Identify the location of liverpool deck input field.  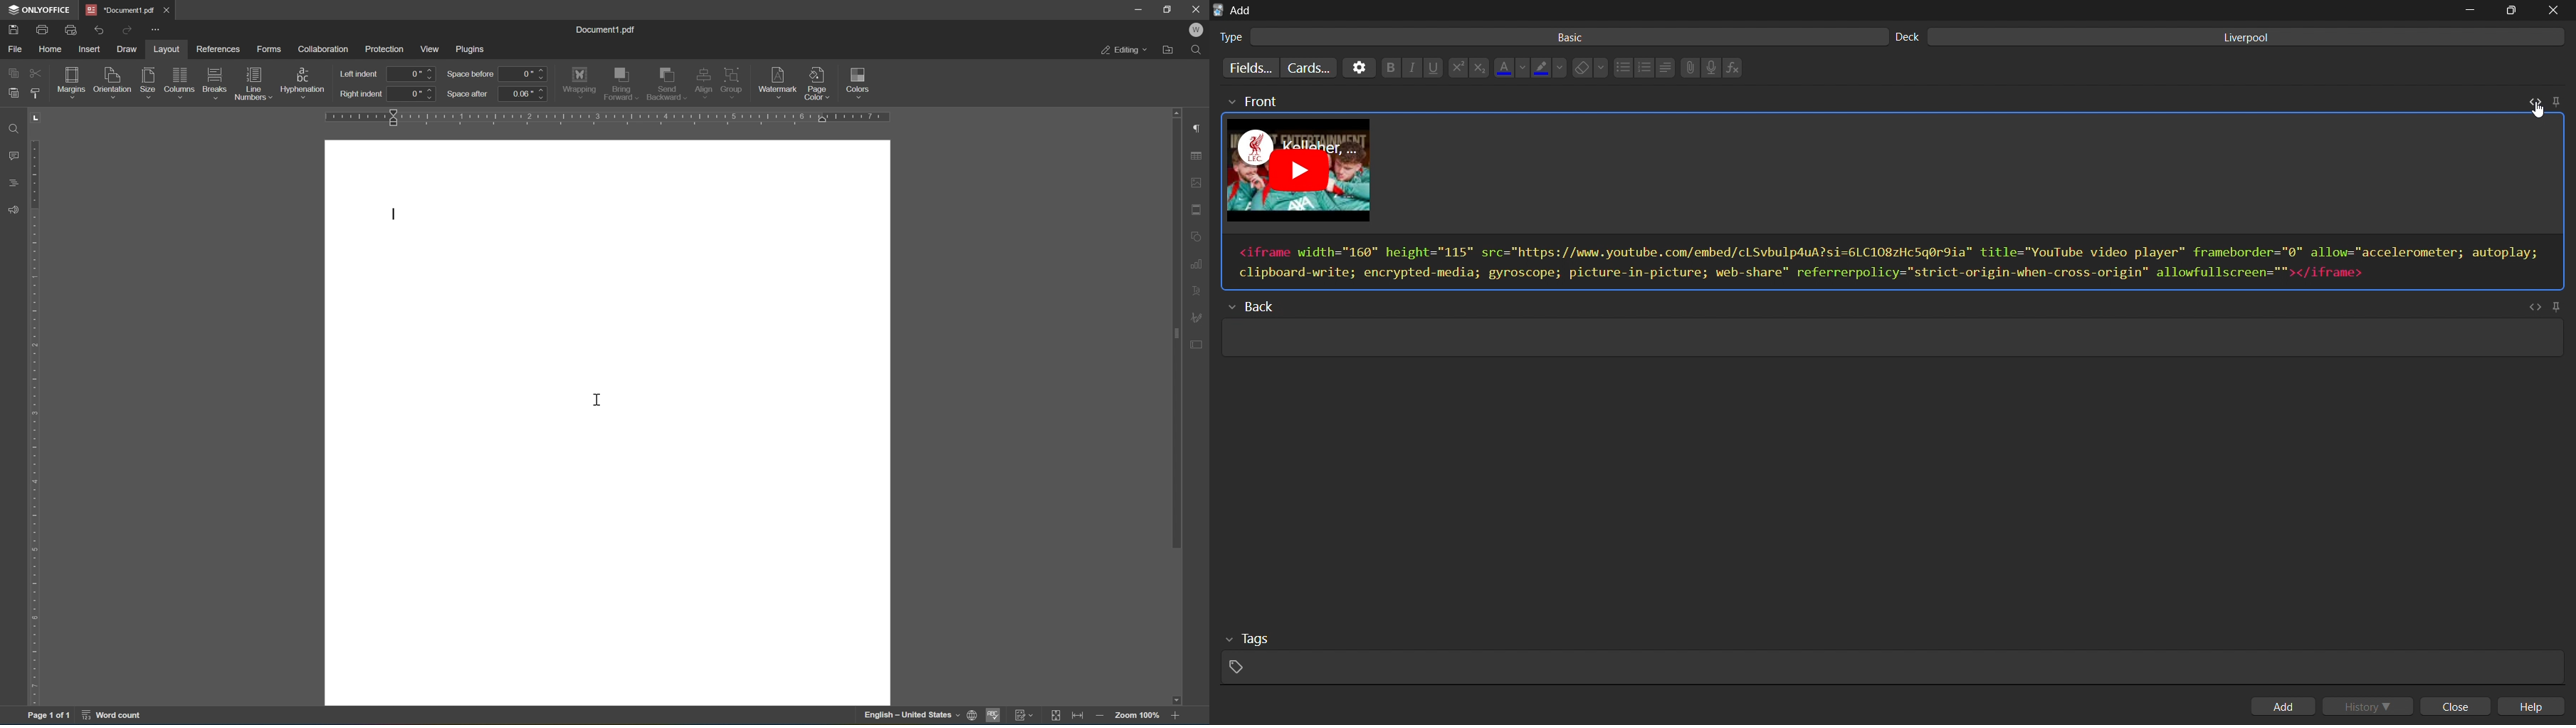
(2233, 37).